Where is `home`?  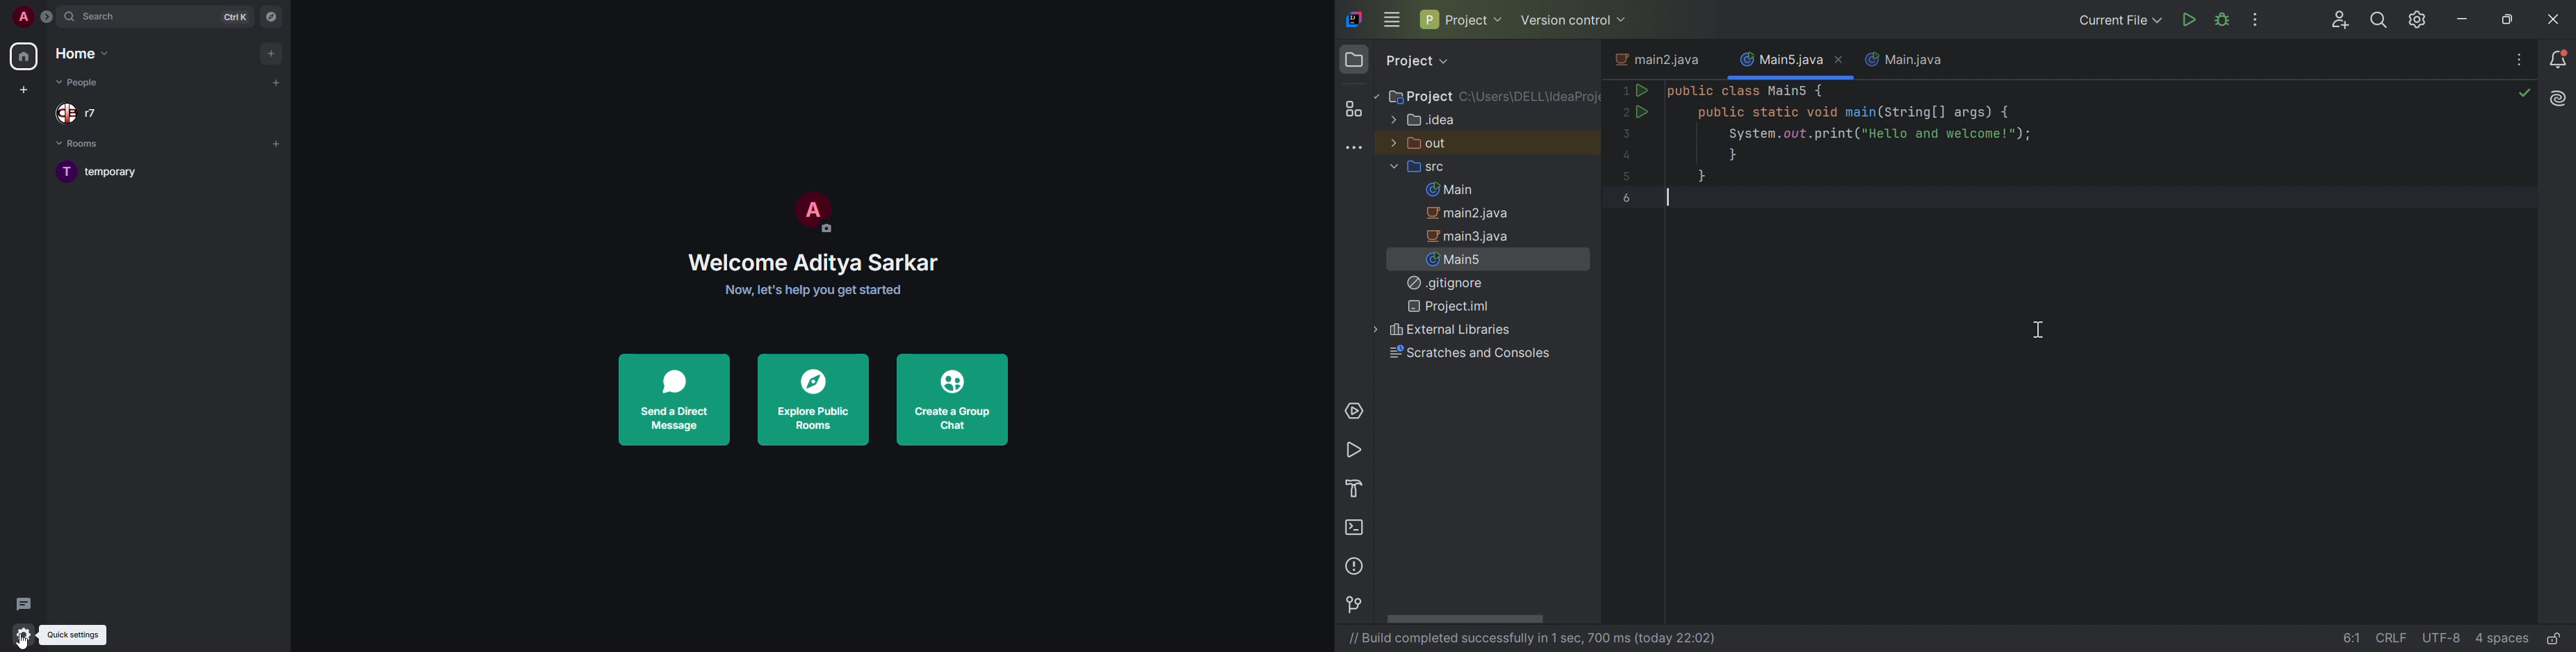 home is located at coordinates (26, 57).